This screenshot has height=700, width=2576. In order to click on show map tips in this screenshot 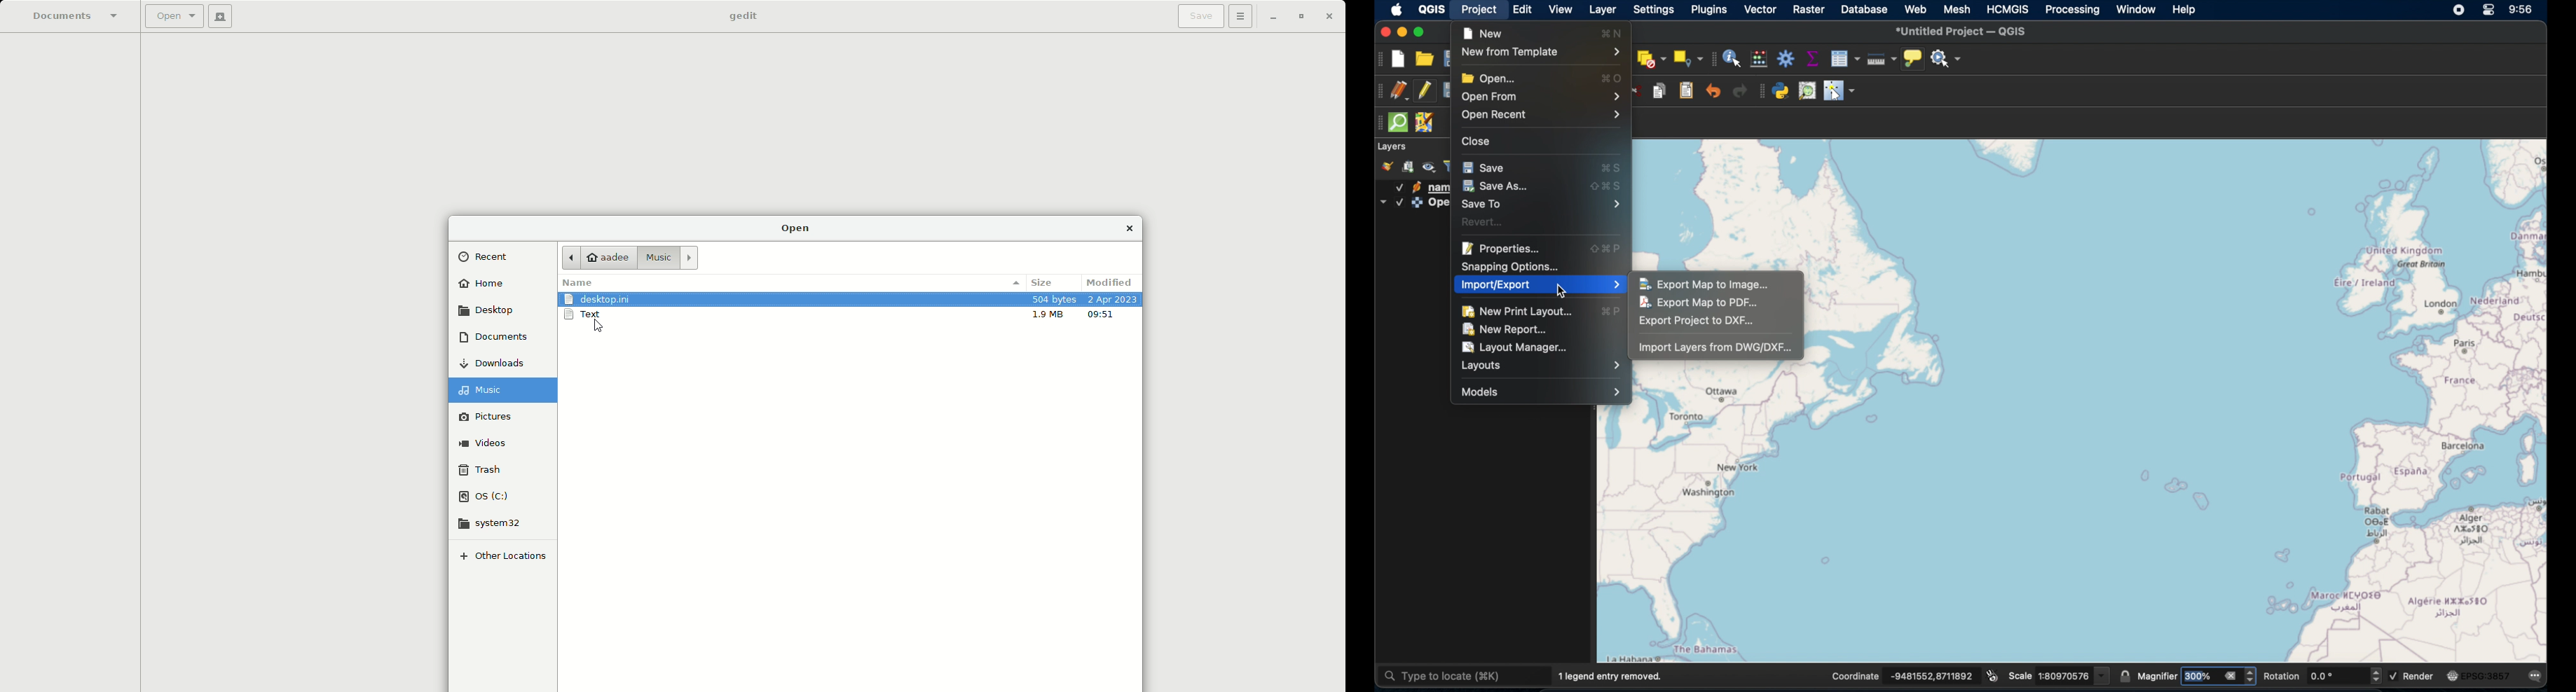, I will do `click(1914, 59)`.